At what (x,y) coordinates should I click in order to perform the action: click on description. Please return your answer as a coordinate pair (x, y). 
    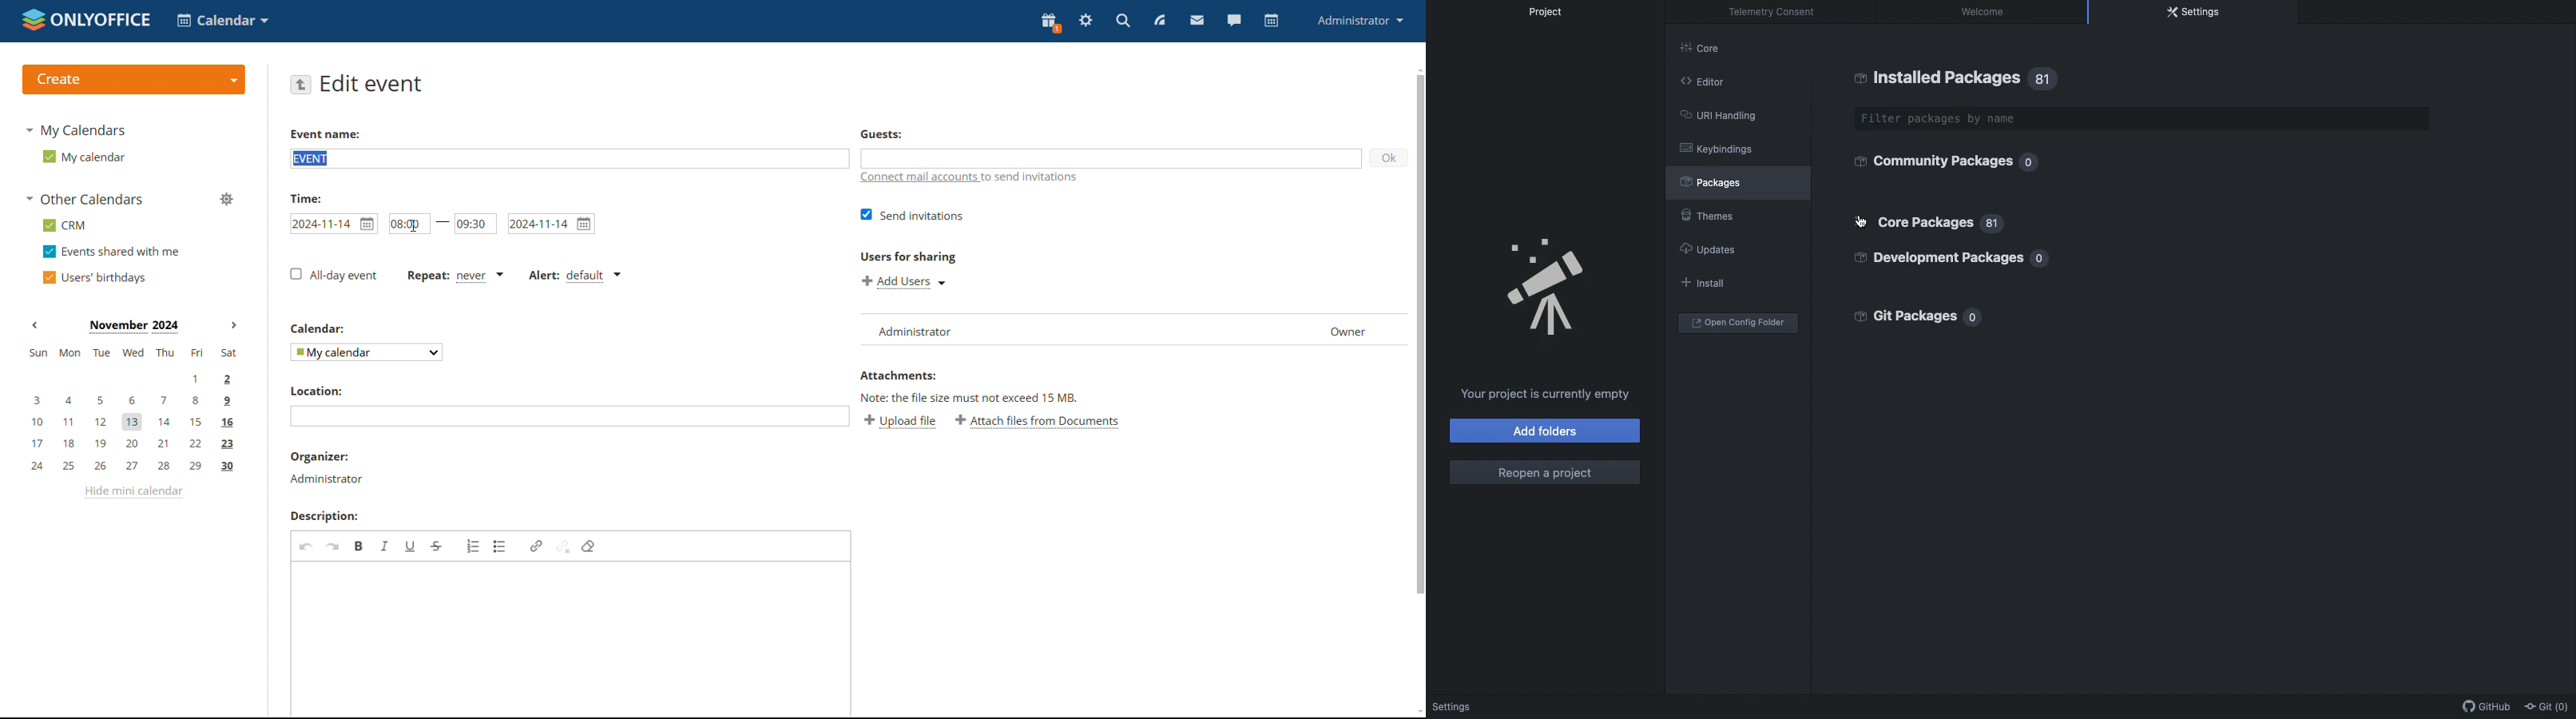
    Looking at the image, I should click on (325, 516).